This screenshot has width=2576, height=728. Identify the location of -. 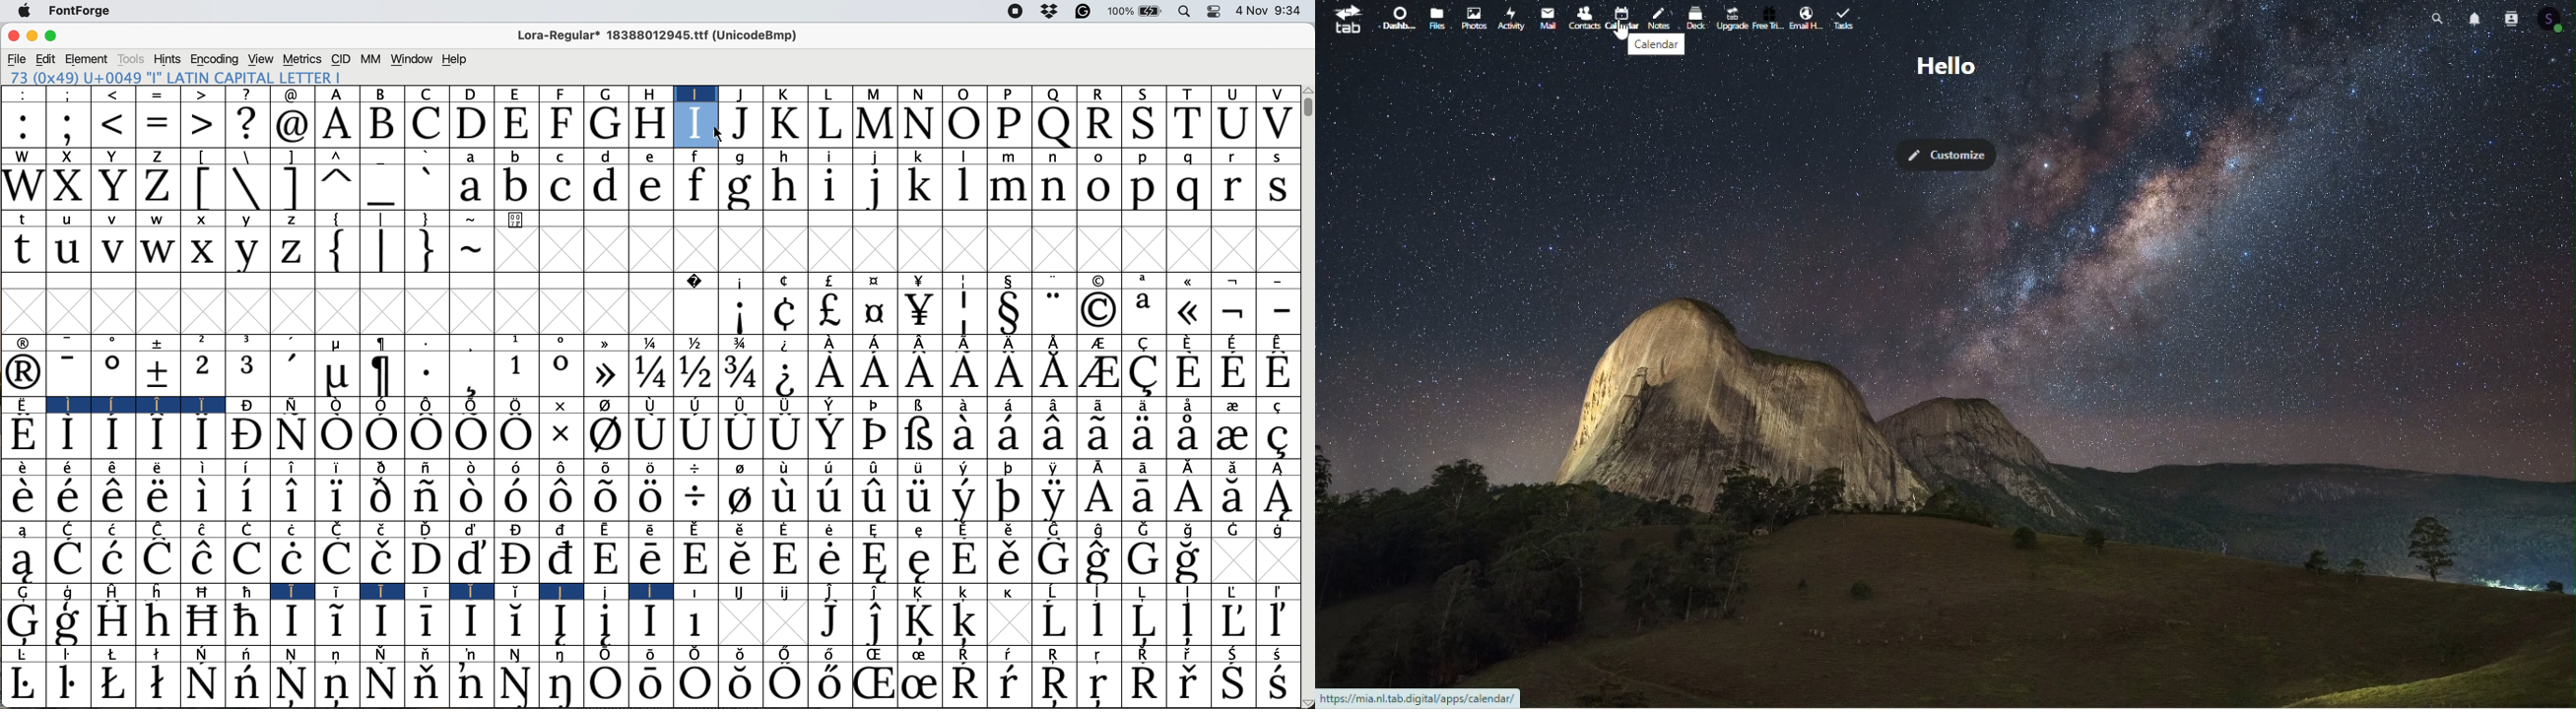
(70, 341).